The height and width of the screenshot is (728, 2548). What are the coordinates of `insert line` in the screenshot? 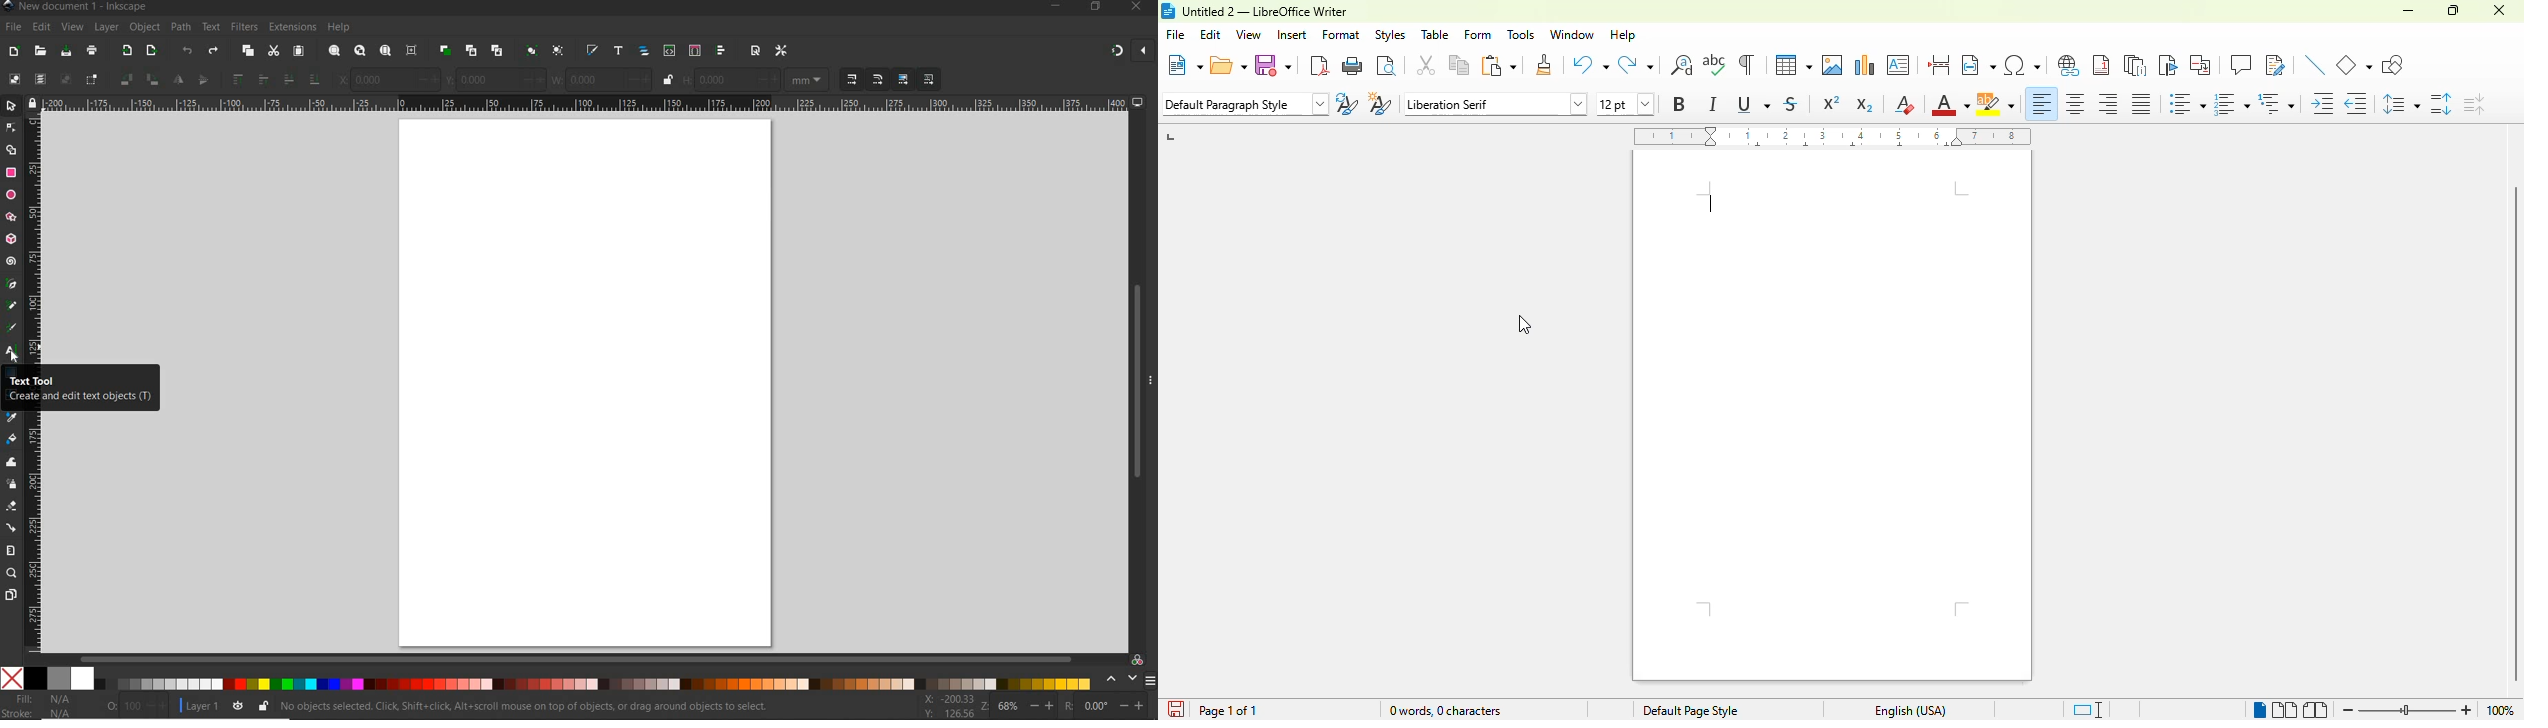 It's located at (2314, 64).